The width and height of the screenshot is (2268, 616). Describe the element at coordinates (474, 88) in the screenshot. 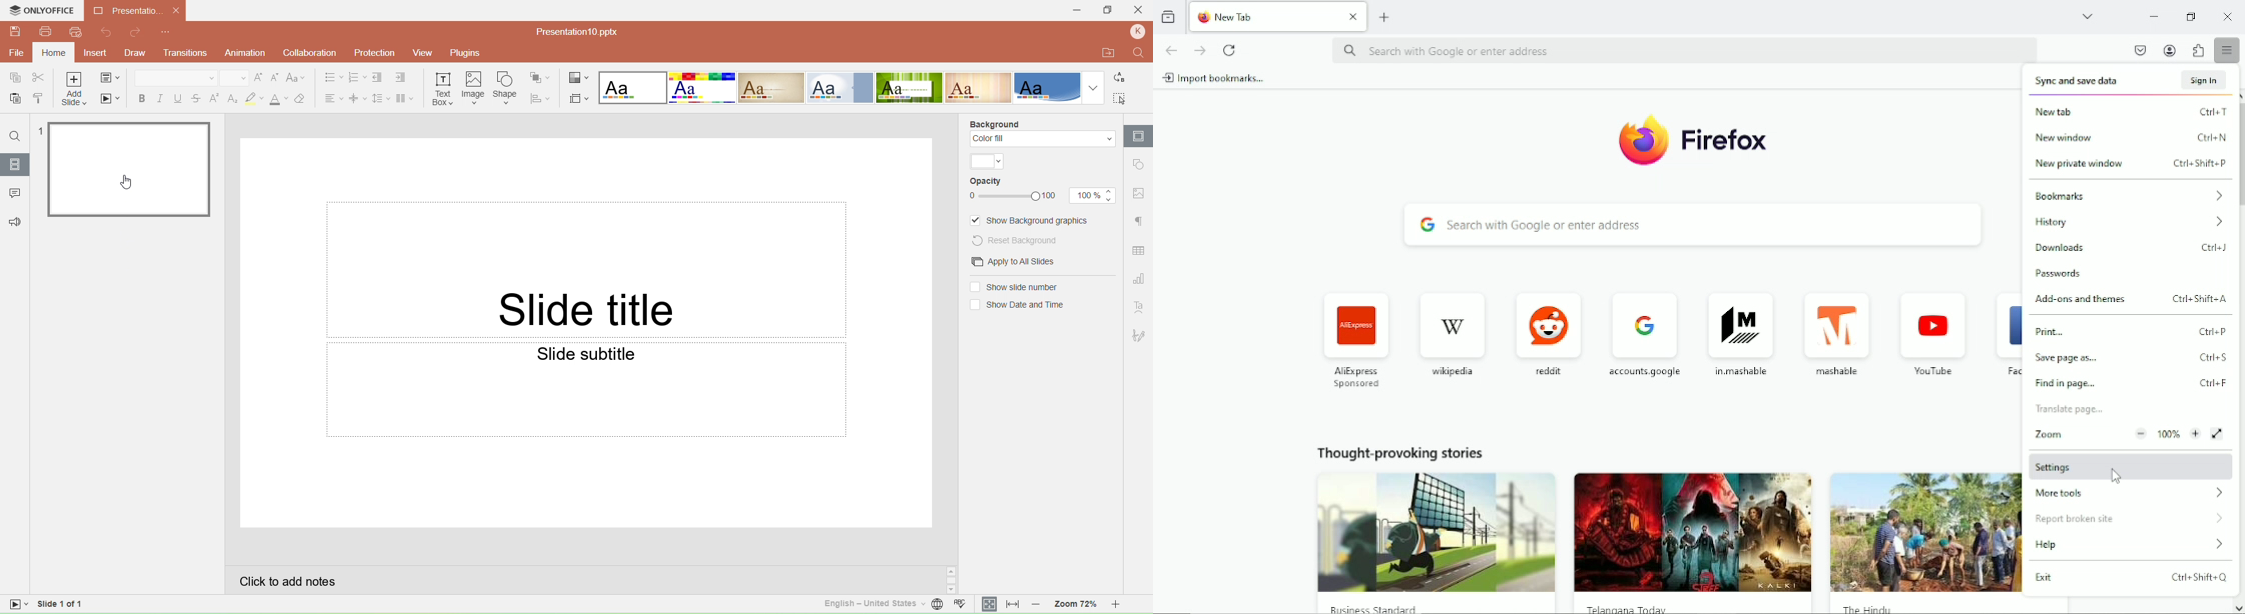

I see `Insert image` at that location.